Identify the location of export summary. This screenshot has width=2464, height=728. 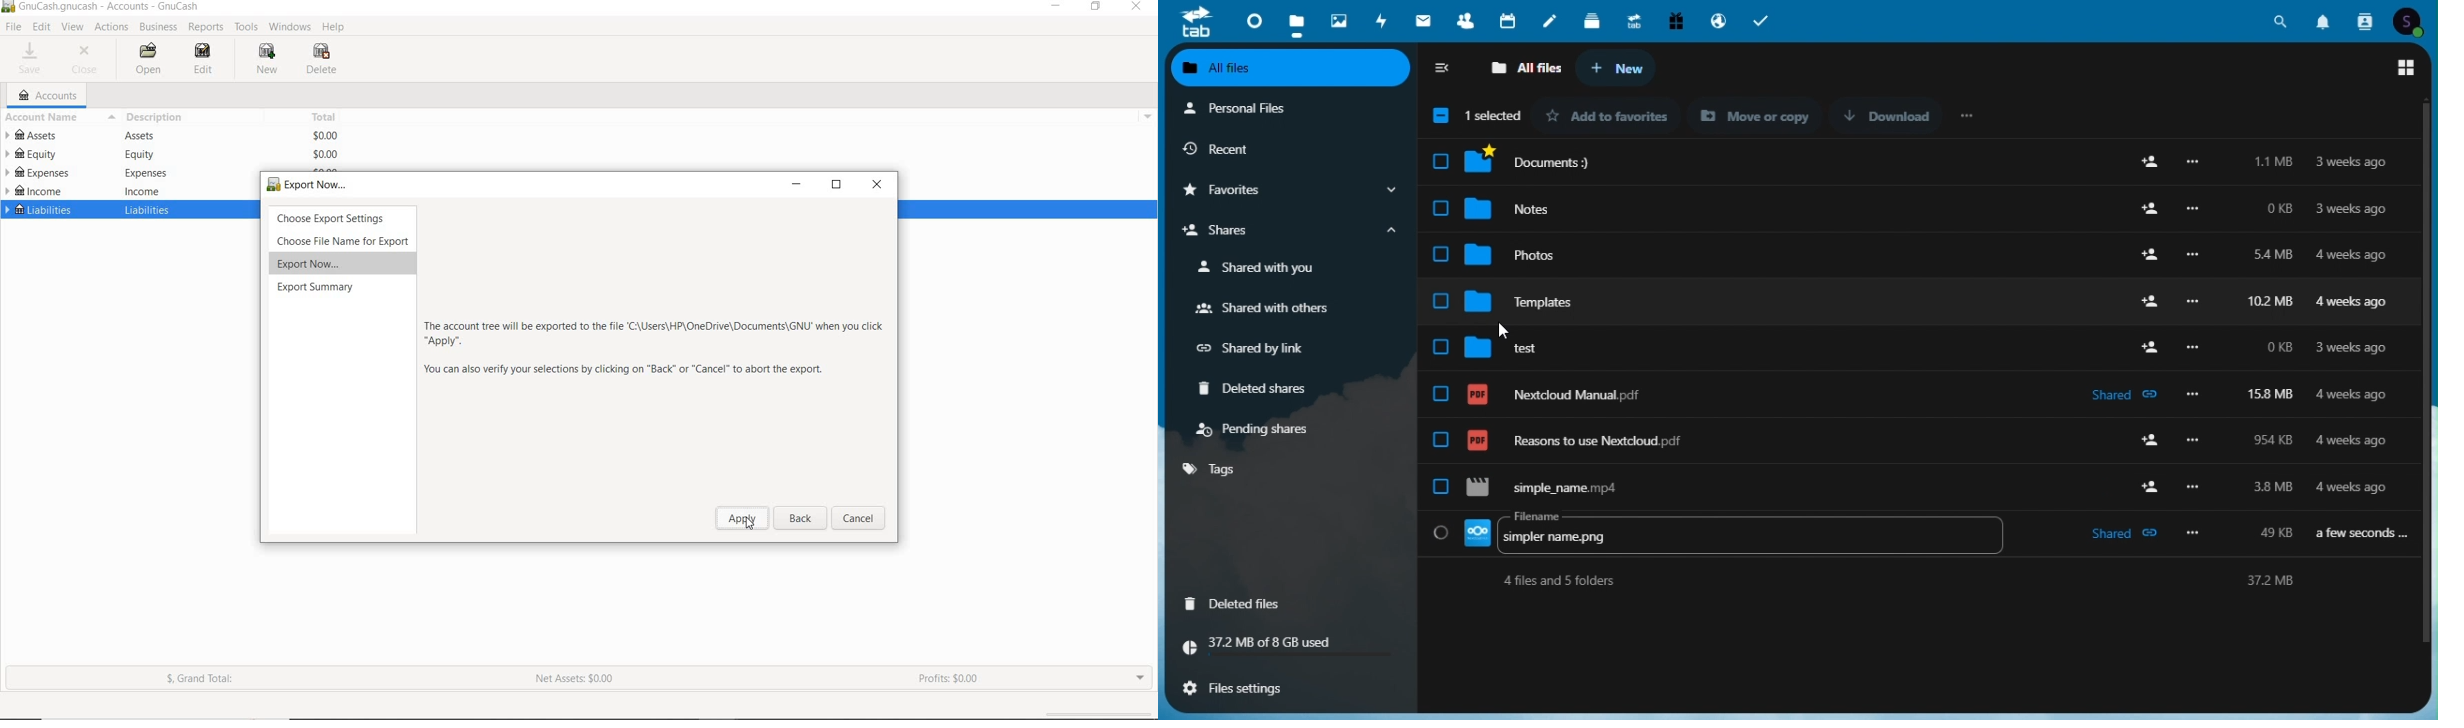
(316, 288).